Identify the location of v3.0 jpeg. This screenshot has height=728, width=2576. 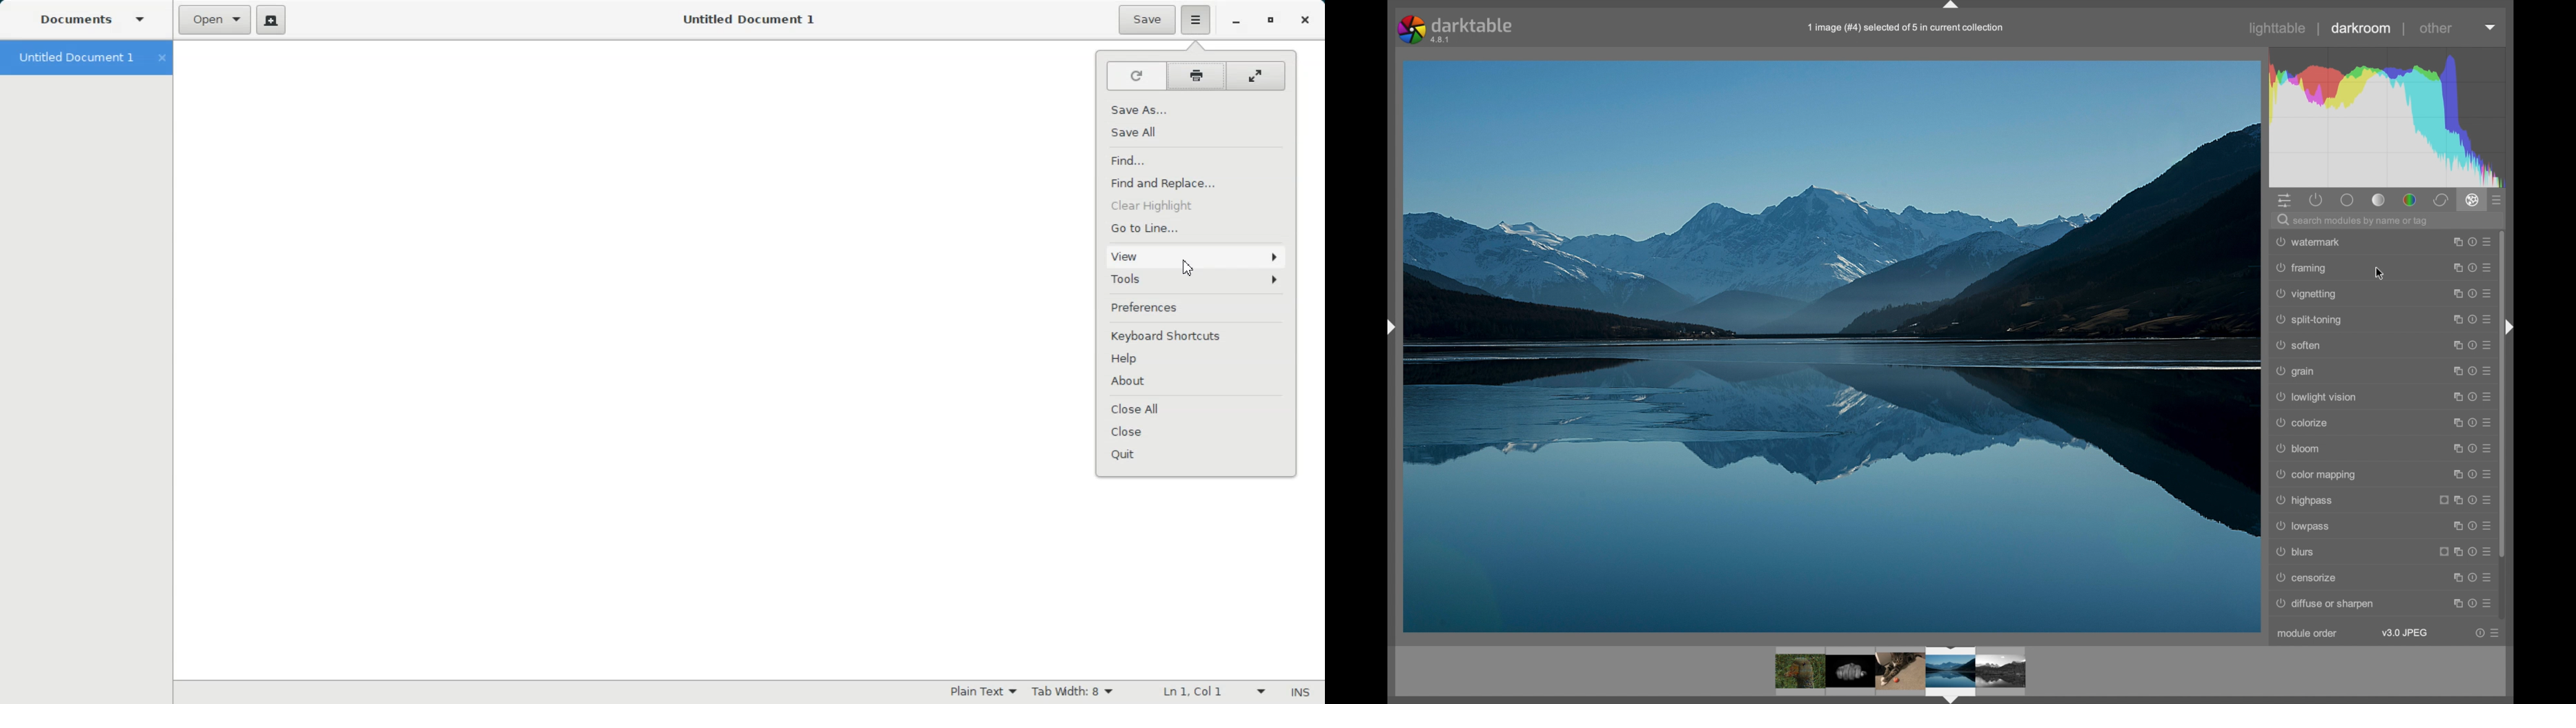
(2405, 633).